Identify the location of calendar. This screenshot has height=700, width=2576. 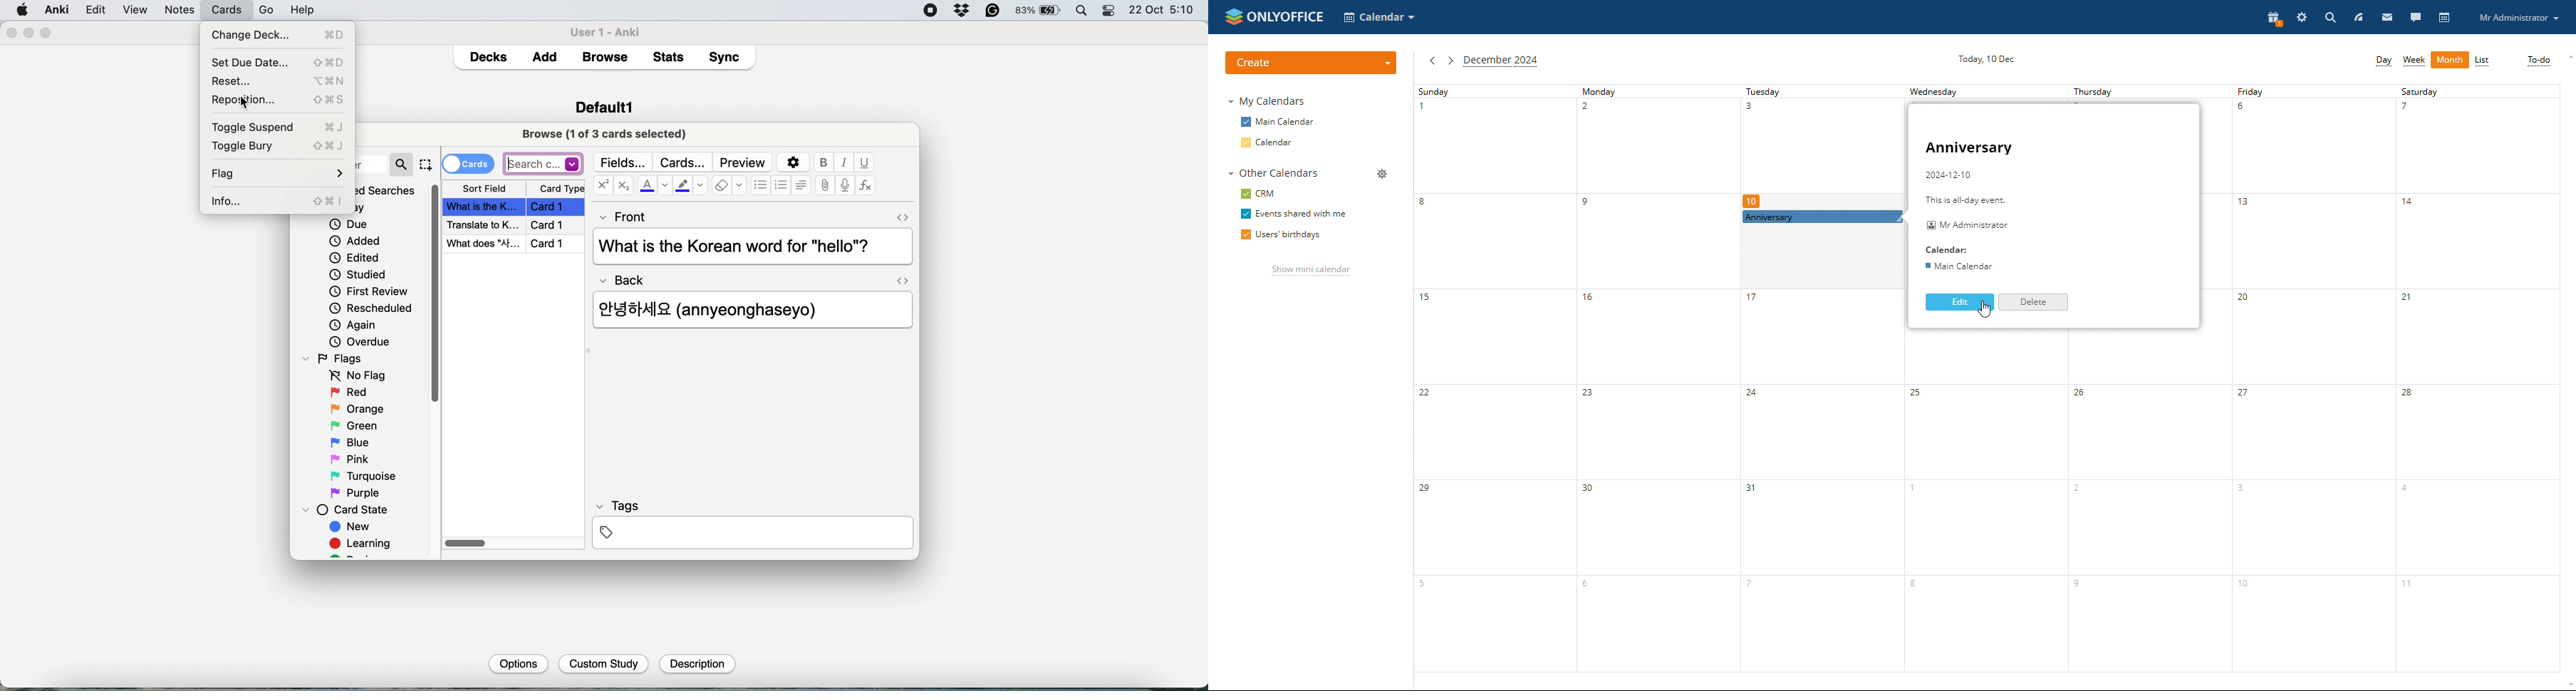
(1270, 143).